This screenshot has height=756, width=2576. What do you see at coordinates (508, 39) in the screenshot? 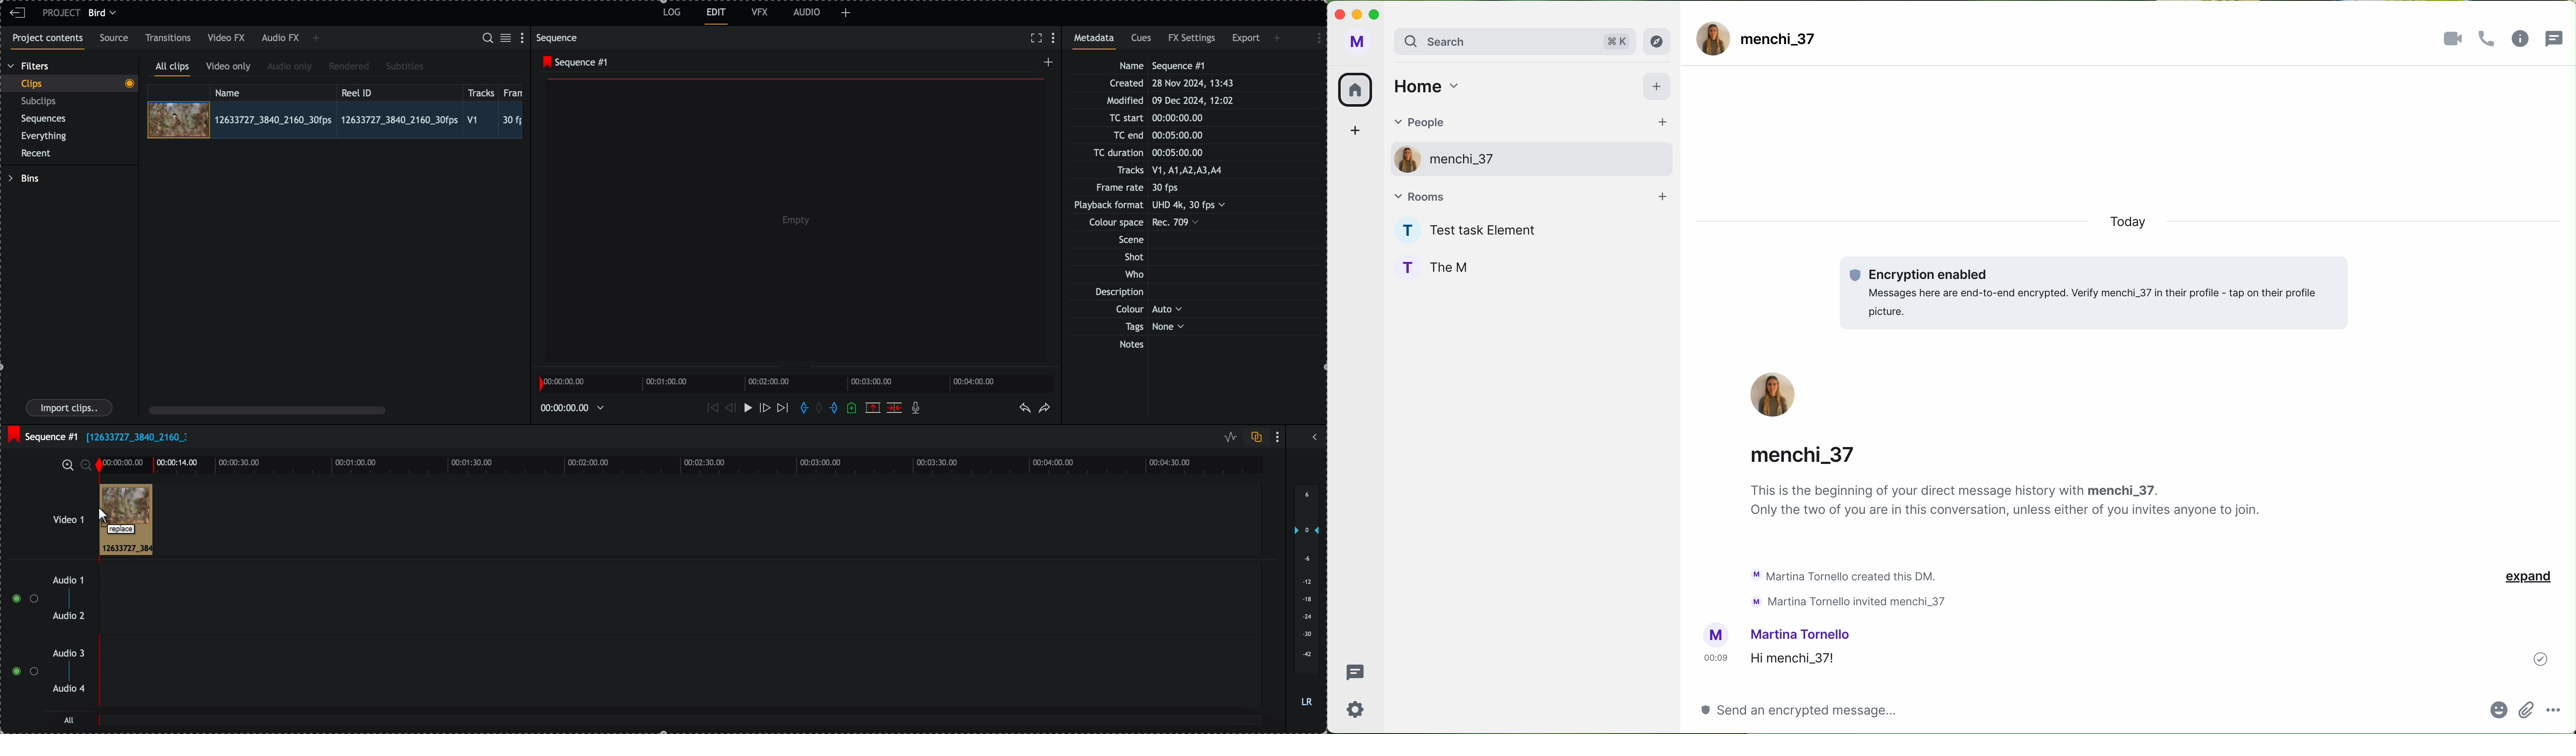
I see `toggle between list and tile view` at bounding box center [508, 39].